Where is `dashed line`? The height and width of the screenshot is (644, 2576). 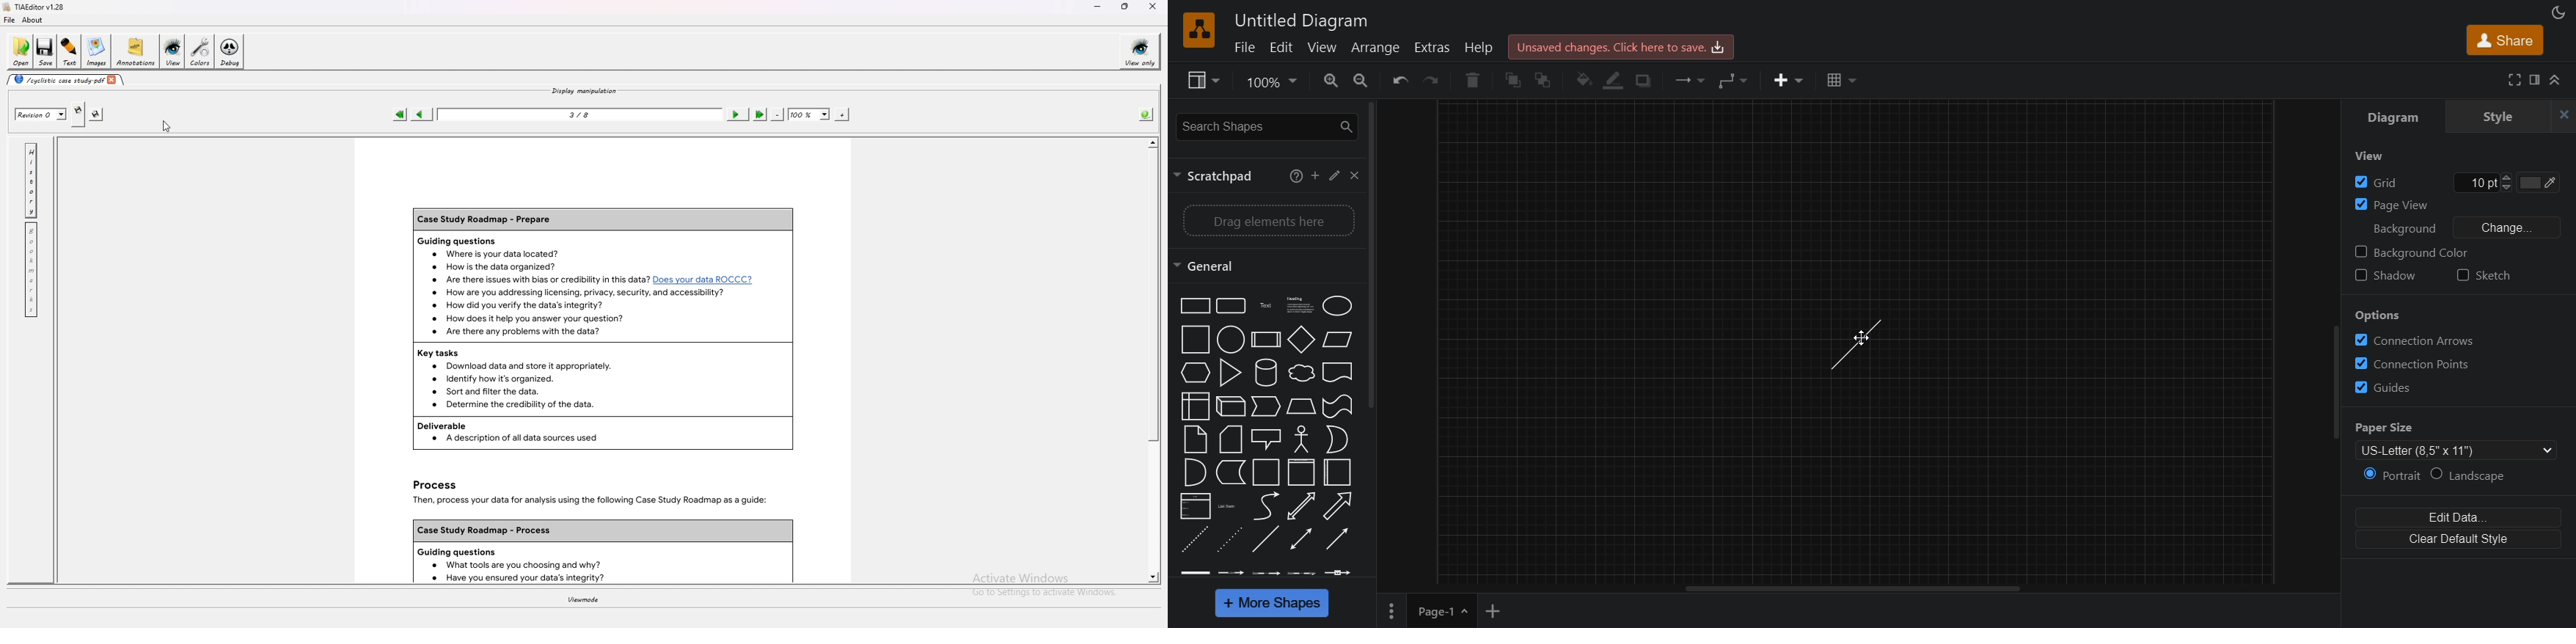
dashed line is located at coordinates (1190, 541).